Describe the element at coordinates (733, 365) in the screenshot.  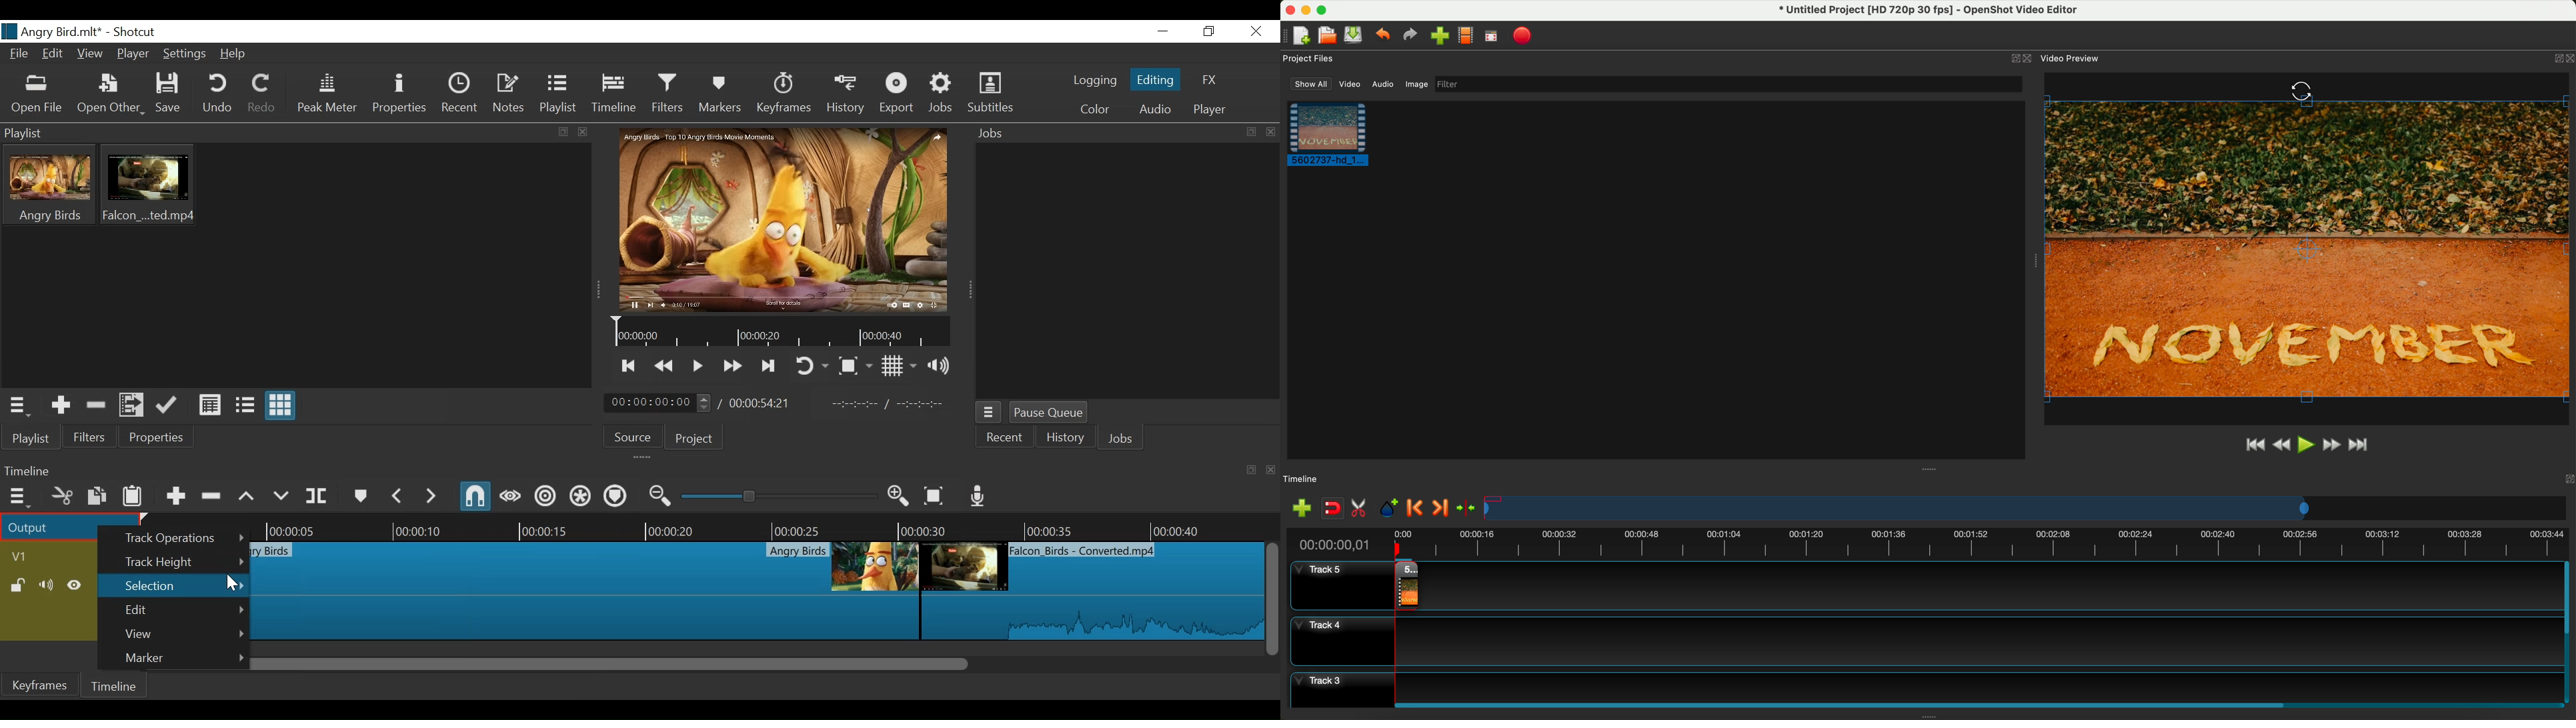
I see `Play forward quickly` at that location.